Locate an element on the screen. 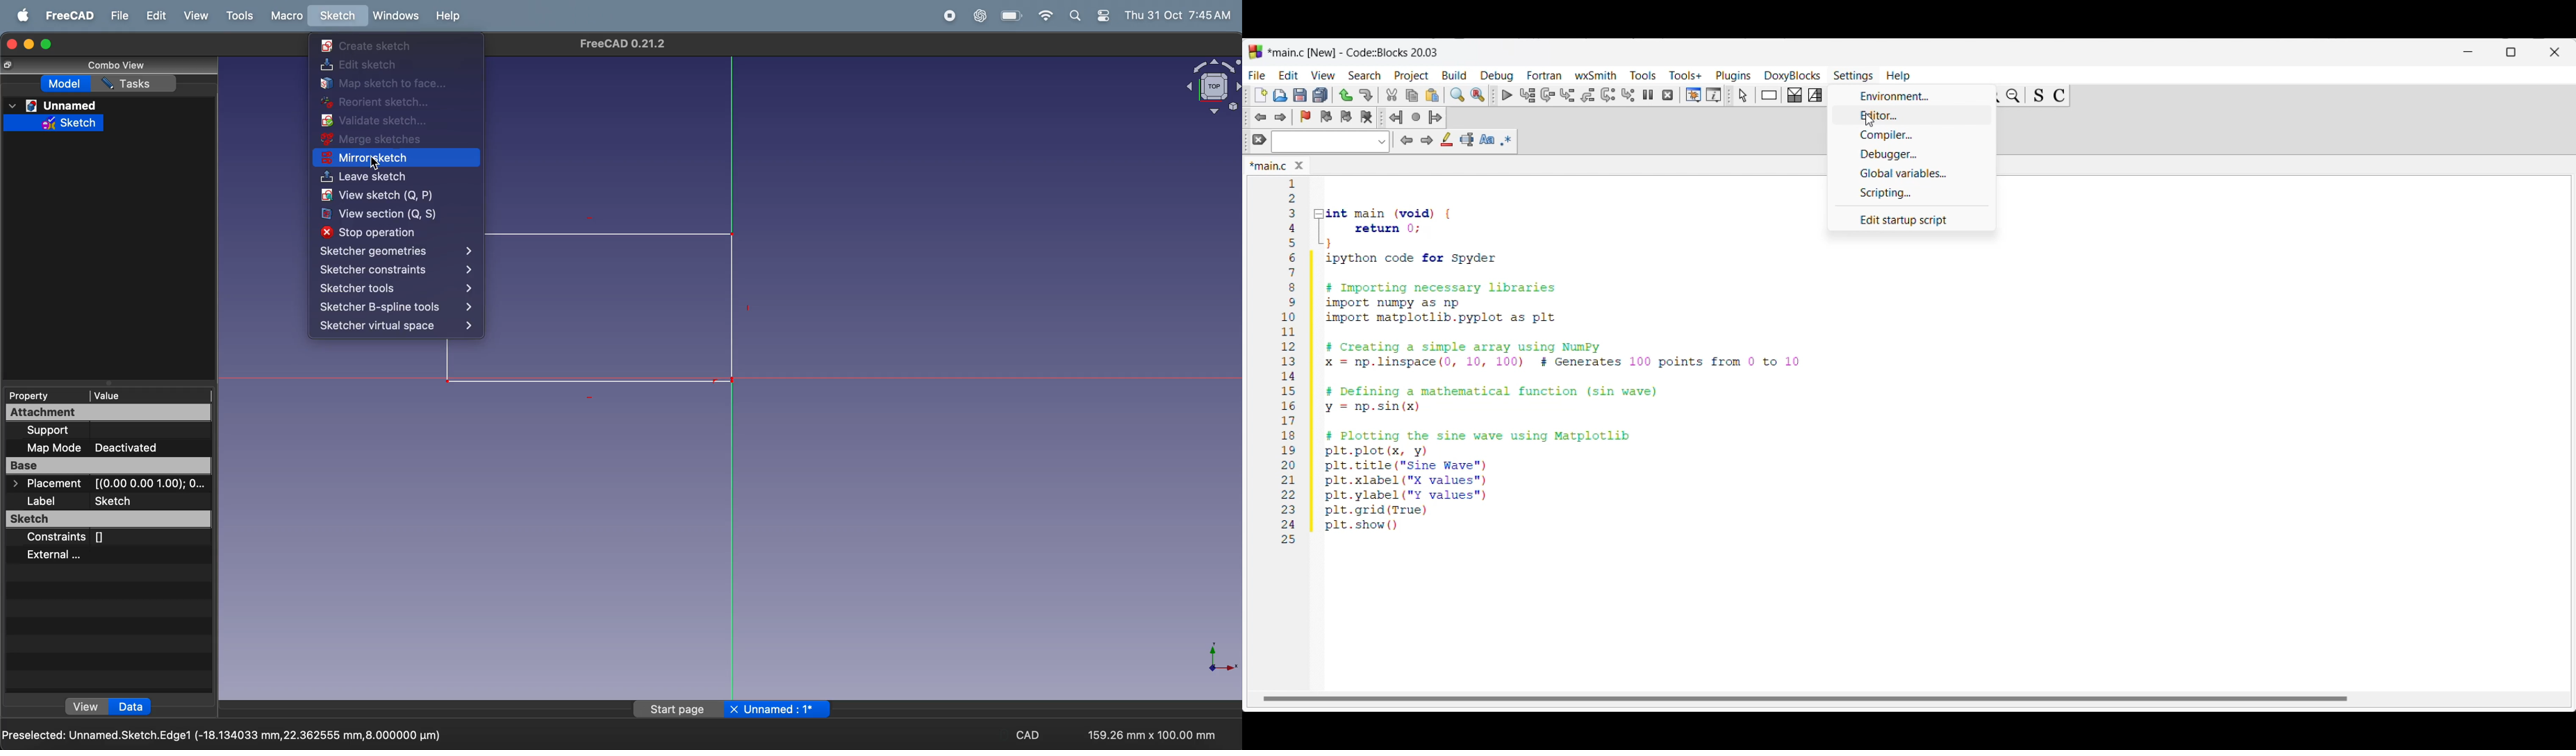 This screenshot has width=2576, height=756. placement is located at coordinates (103, 485).